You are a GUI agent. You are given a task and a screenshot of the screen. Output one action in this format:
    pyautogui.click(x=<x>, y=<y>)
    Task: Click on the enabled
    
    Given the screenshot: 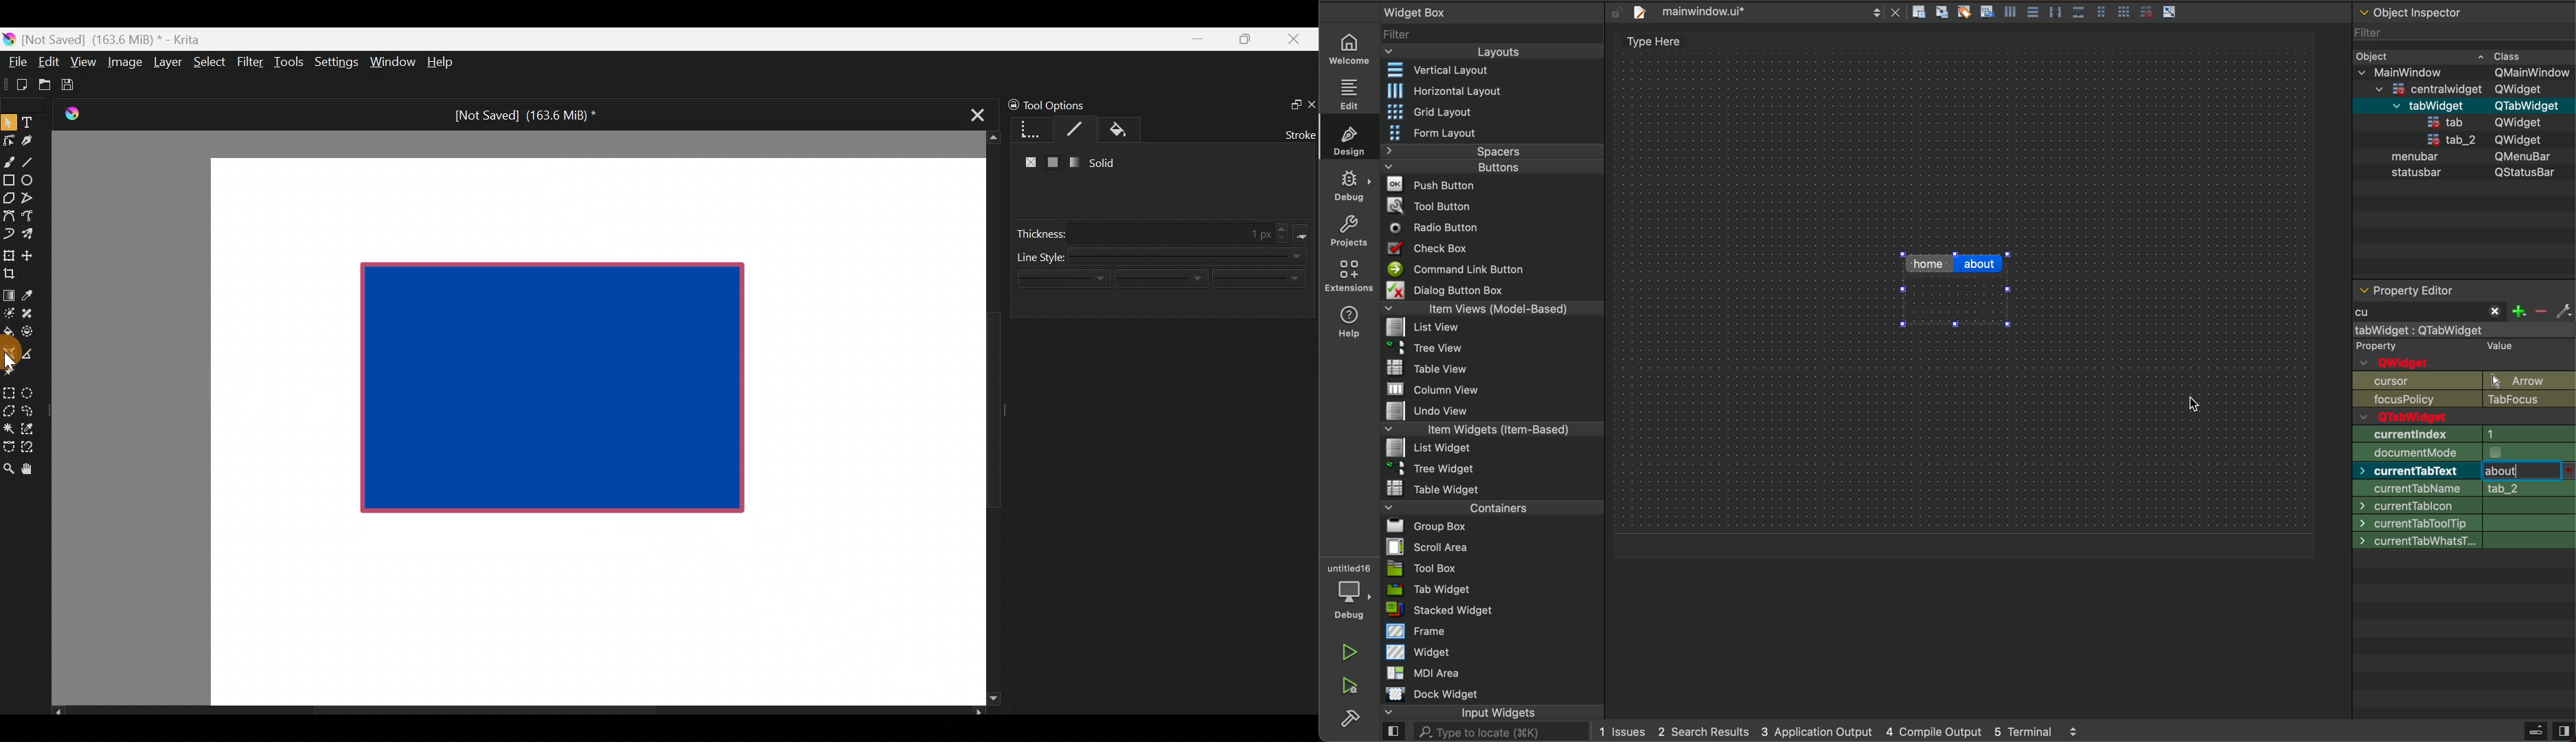 What is the action you would take?
    pyautogui.click(x=2462, y=416)
    